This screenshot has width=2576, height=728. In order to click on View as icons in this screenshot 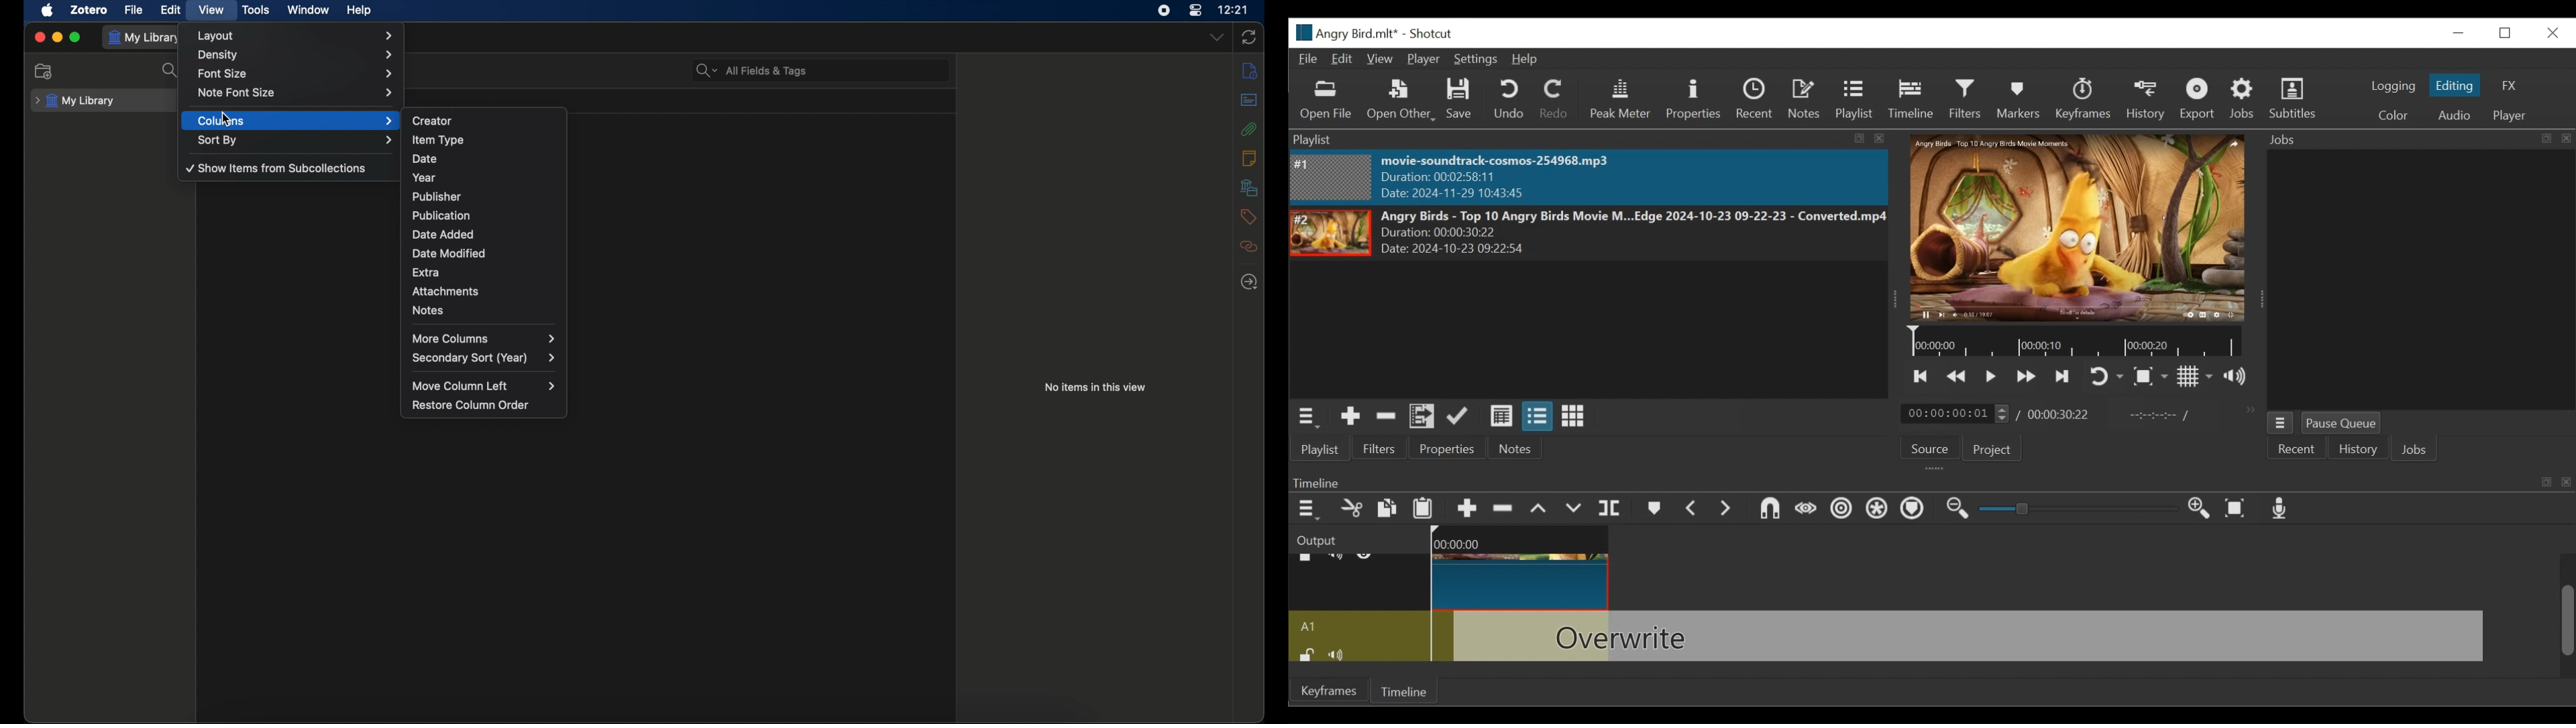, I will do `click(1572, 416)`.